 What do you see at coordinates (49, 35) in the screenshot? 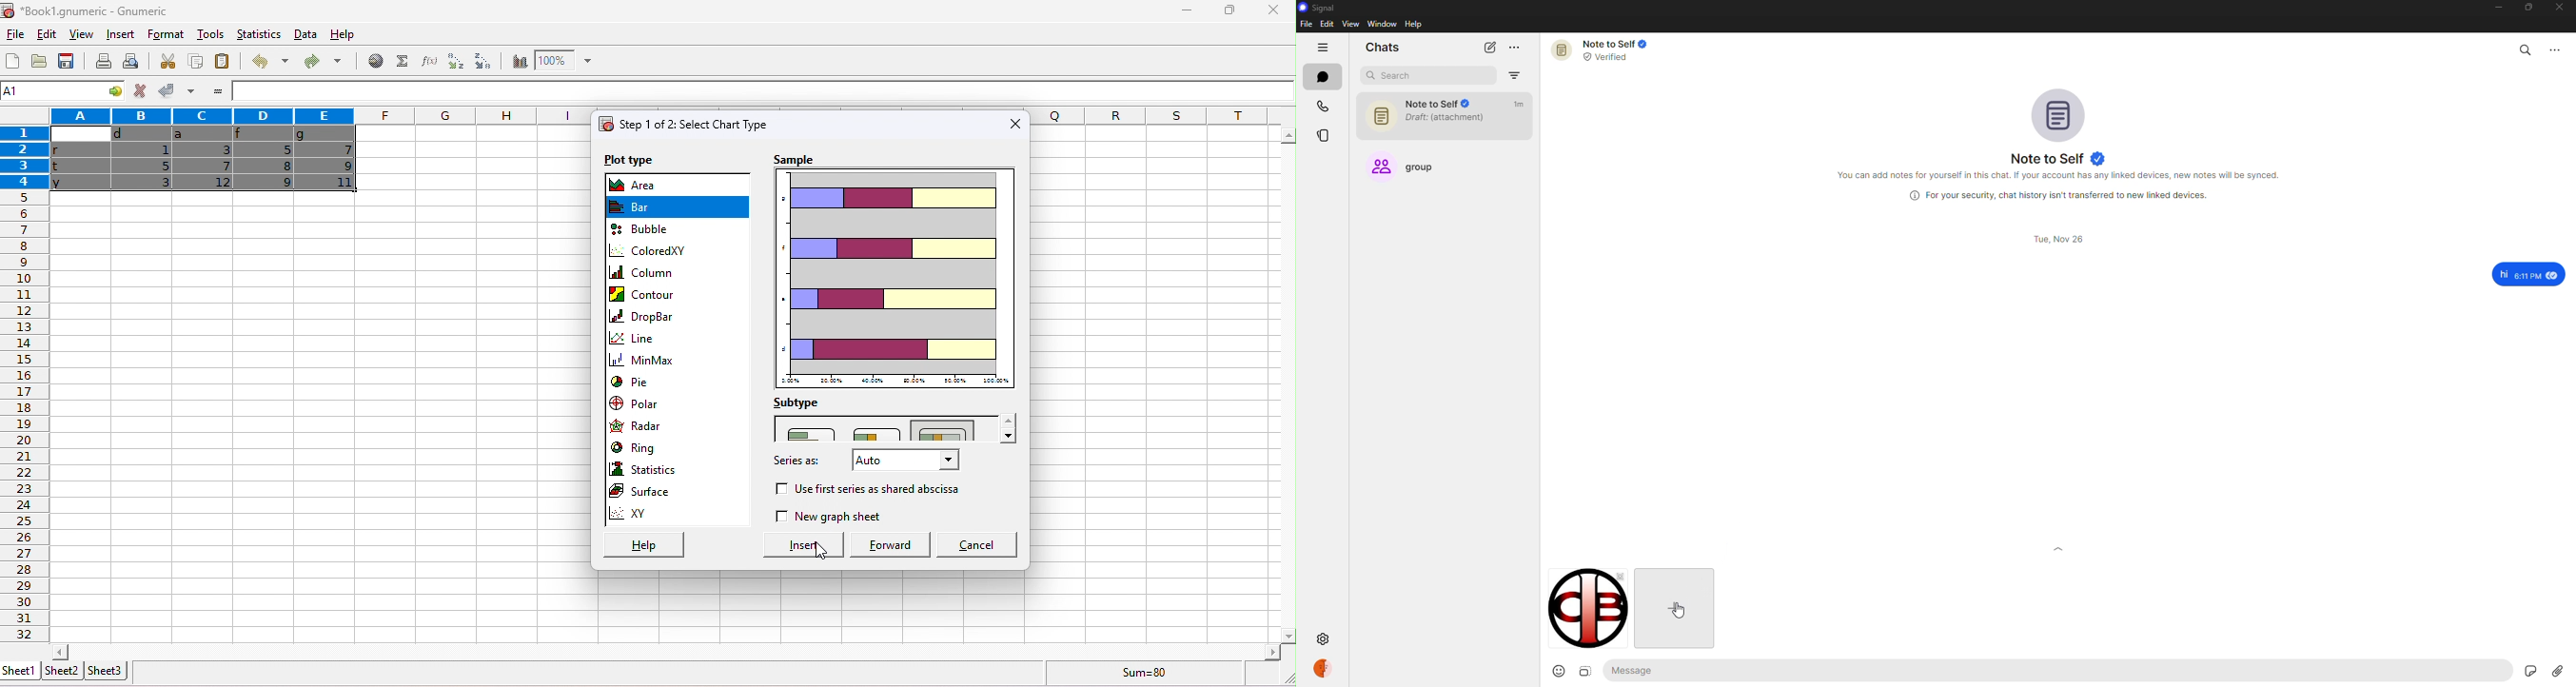
I see `edit` at bounding box center [49, 35].